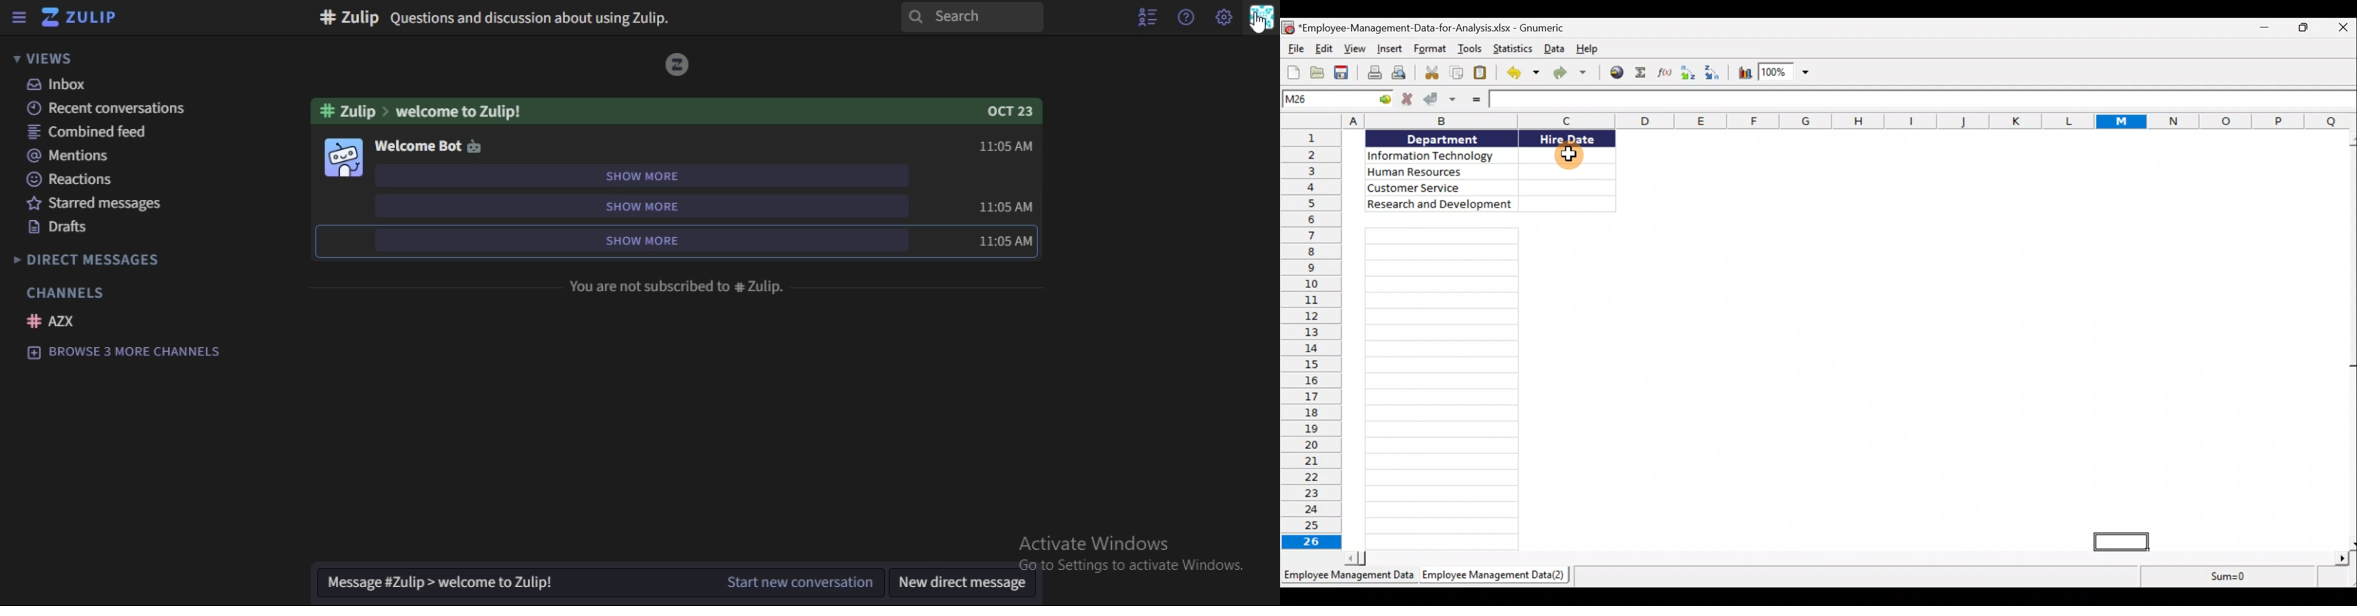  I want to click on icon, so click(81, 19).